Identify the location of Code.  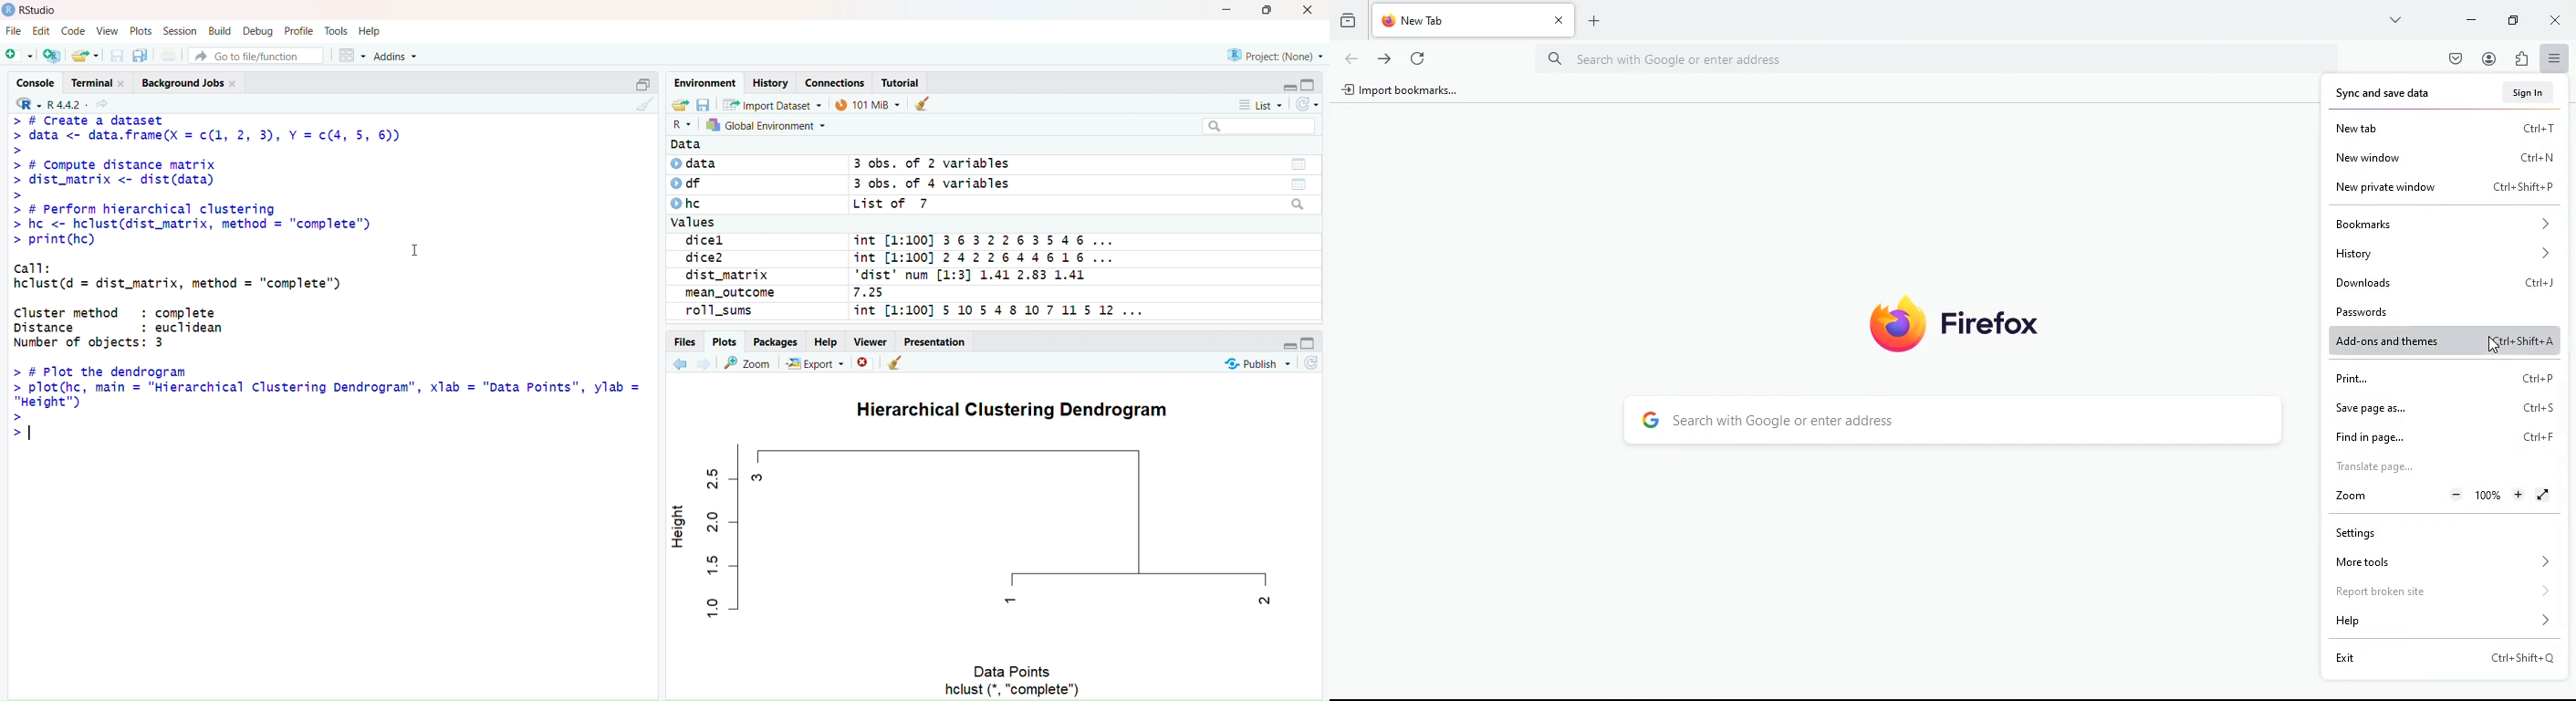
(74, 32).